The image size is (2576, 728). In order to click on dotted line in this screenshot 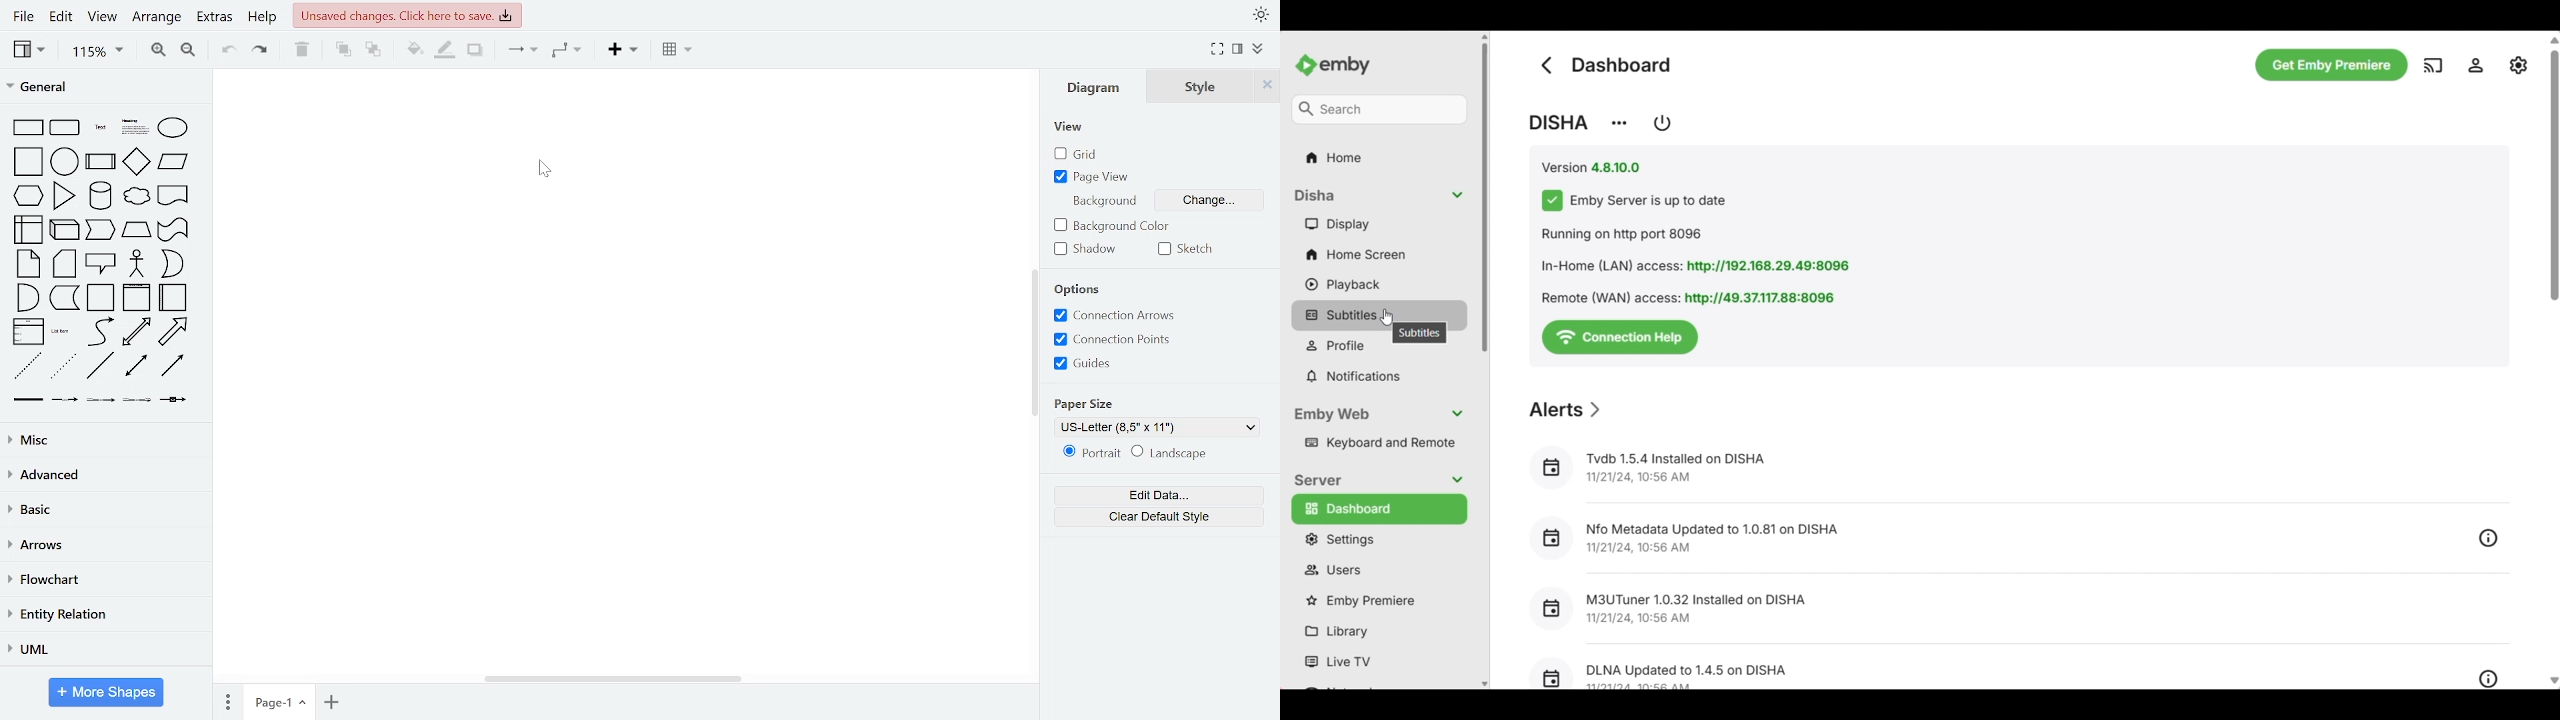, I will do `click(65, 366)`.